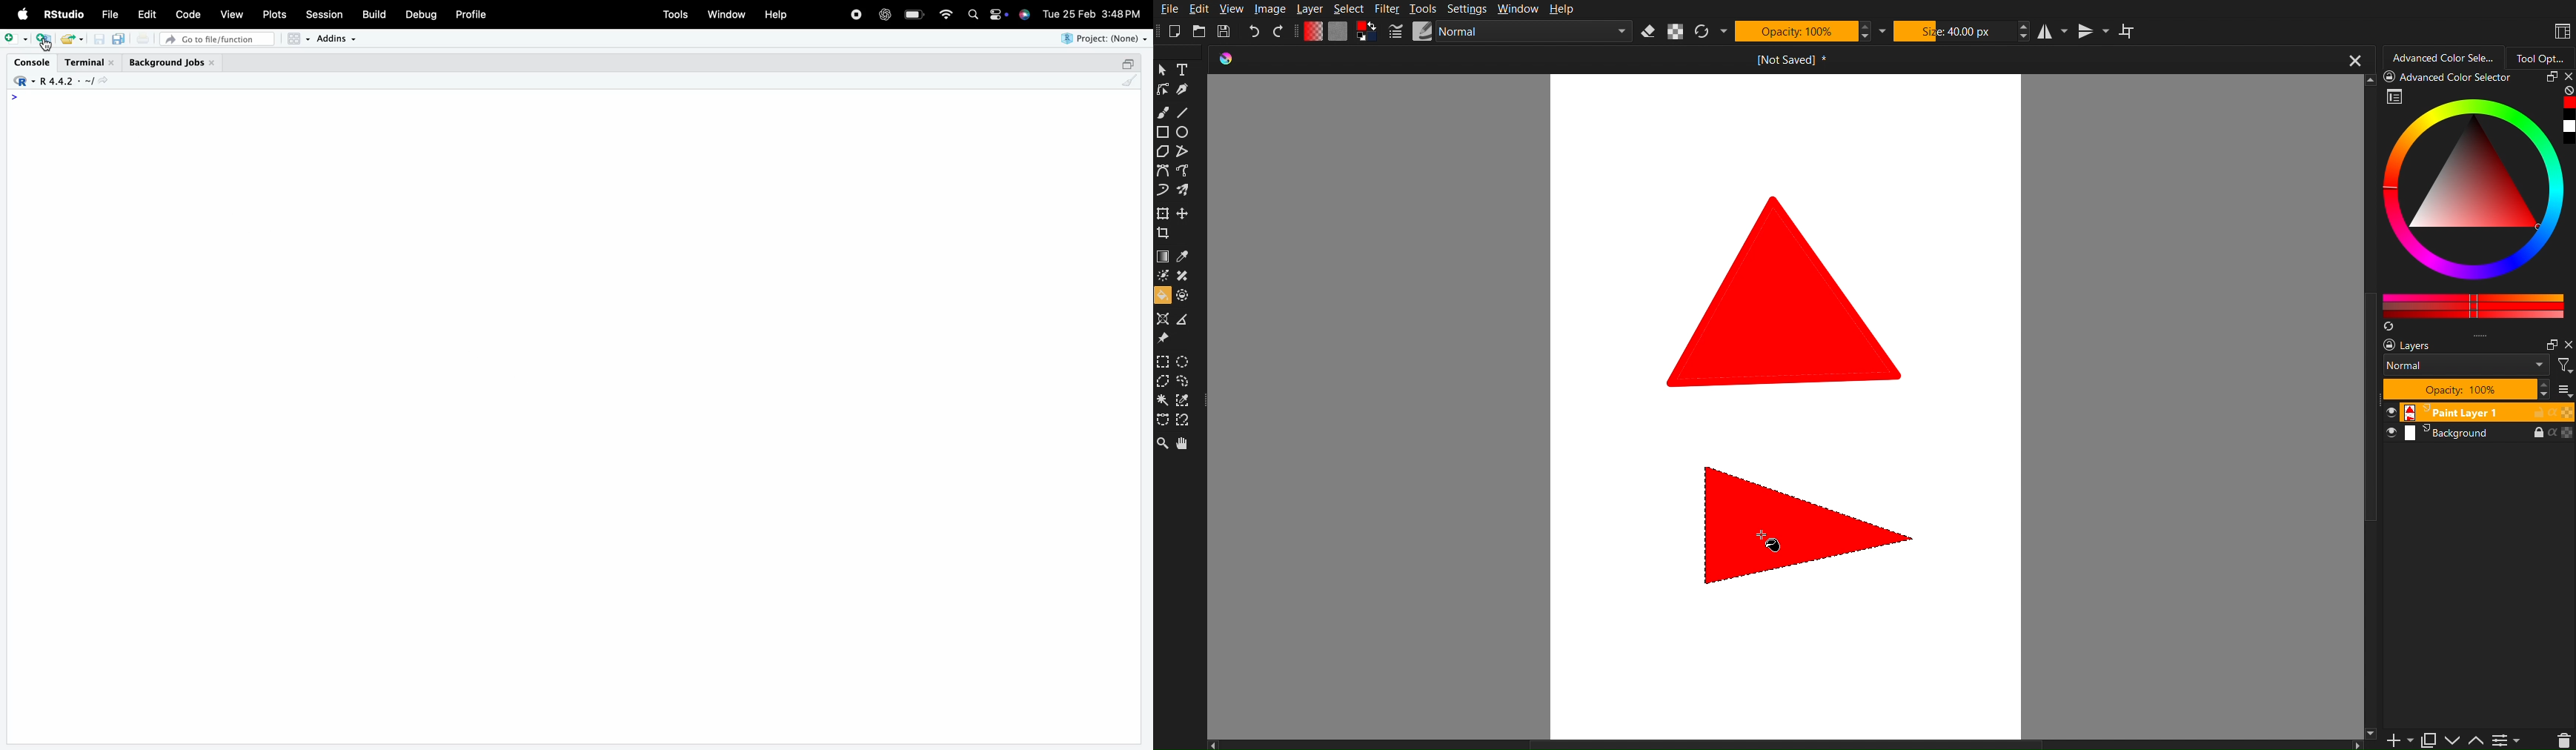 The image size is (2576, 756). I want to click on siri, so click(1024, 14).